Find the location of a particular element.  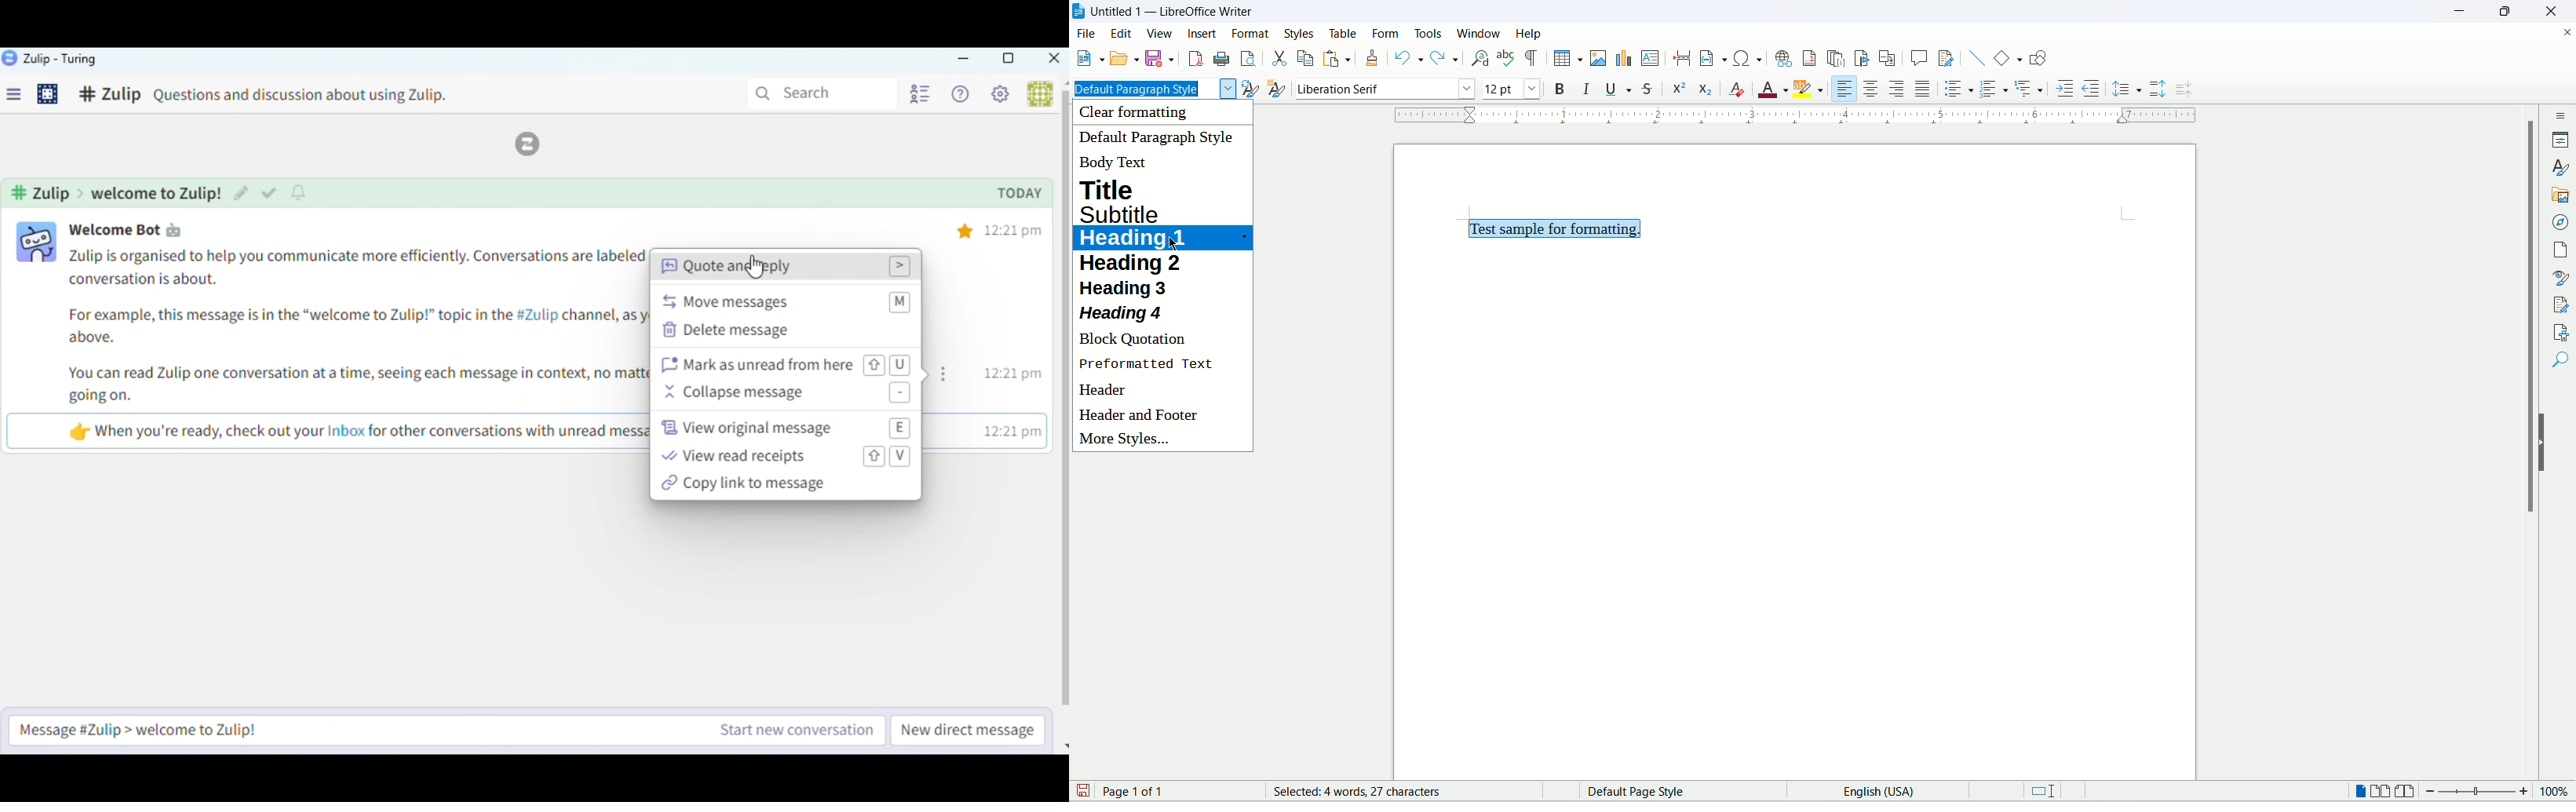

Minimize is located at coordinates (964, 59).